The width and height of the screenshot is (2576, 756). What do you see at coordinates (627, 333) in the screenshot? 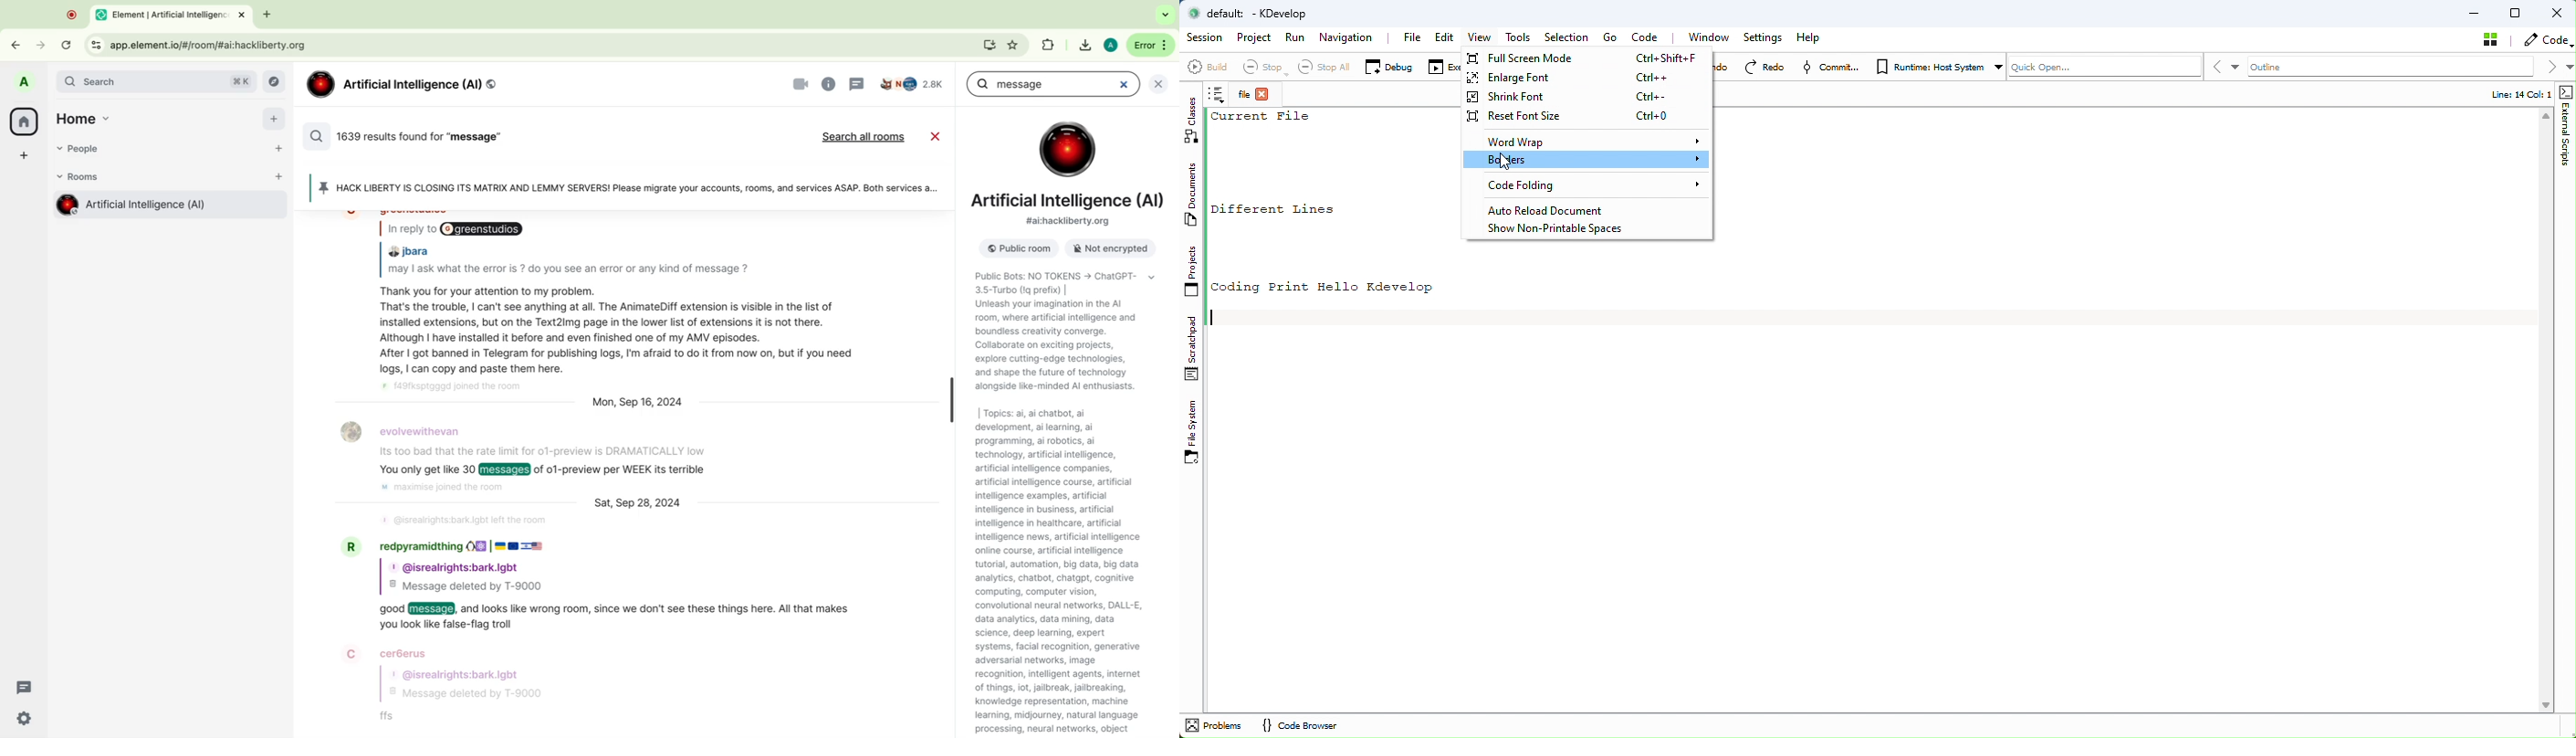
I see `message` at bounding box center [627, 333].